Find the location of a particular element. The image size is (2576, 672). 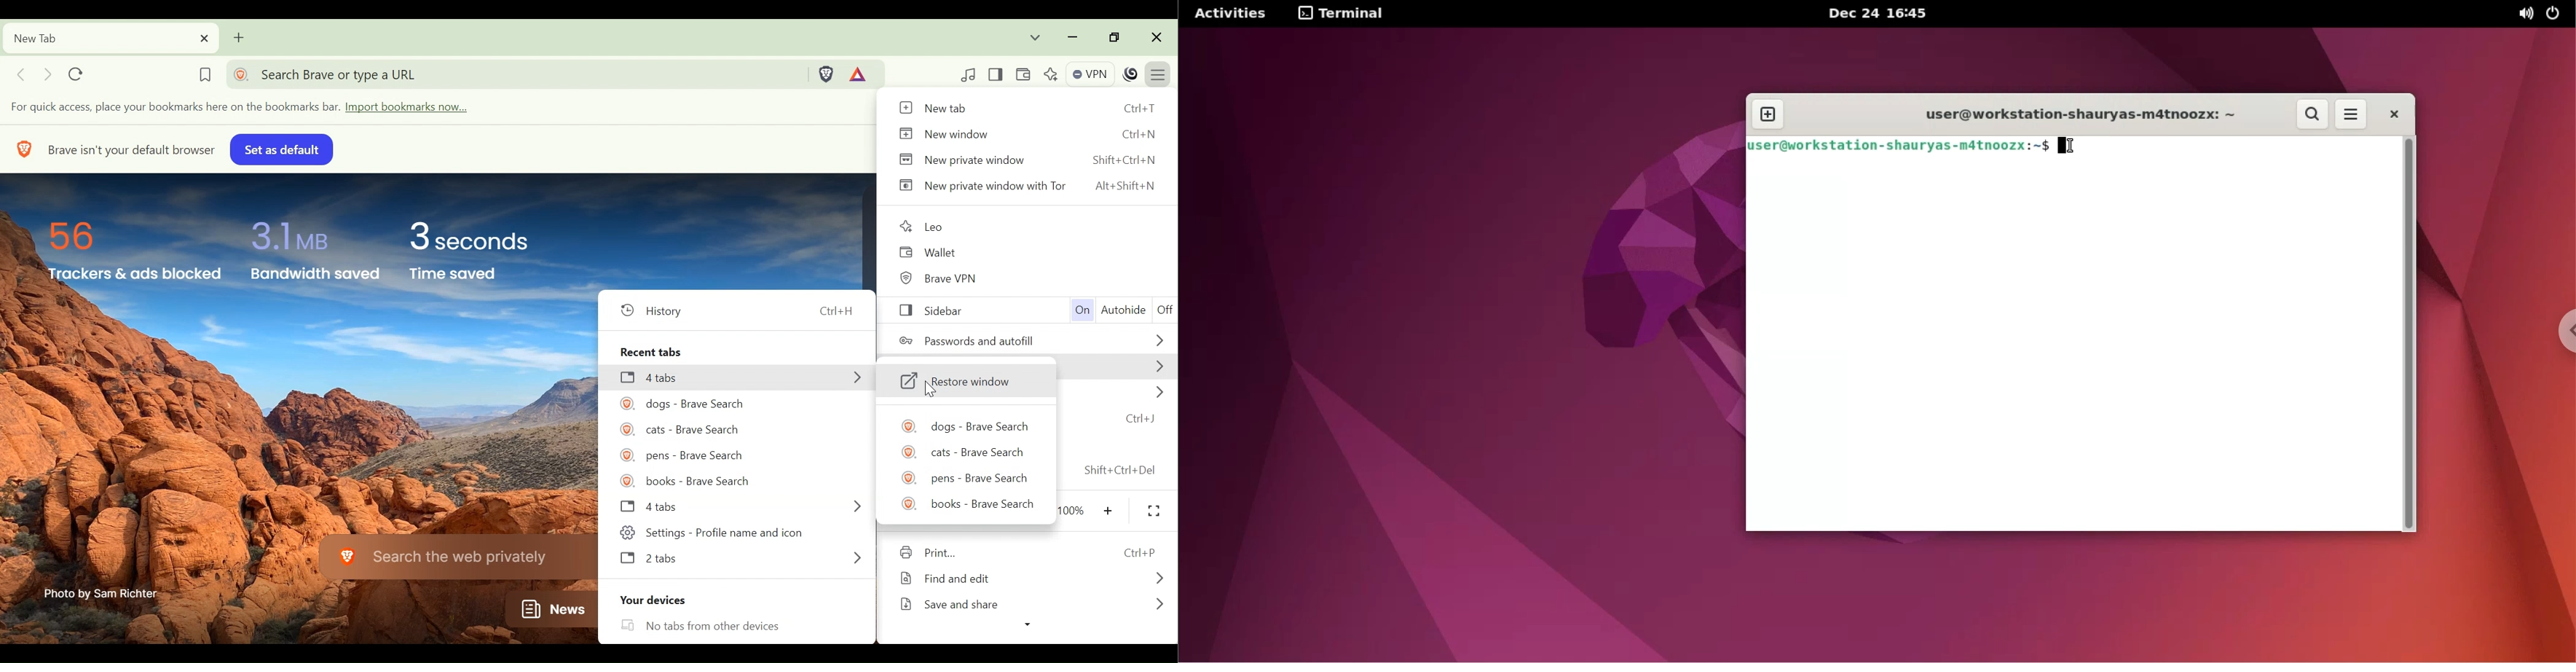

[E New private window with Tor is located at coordinates (979, 185).